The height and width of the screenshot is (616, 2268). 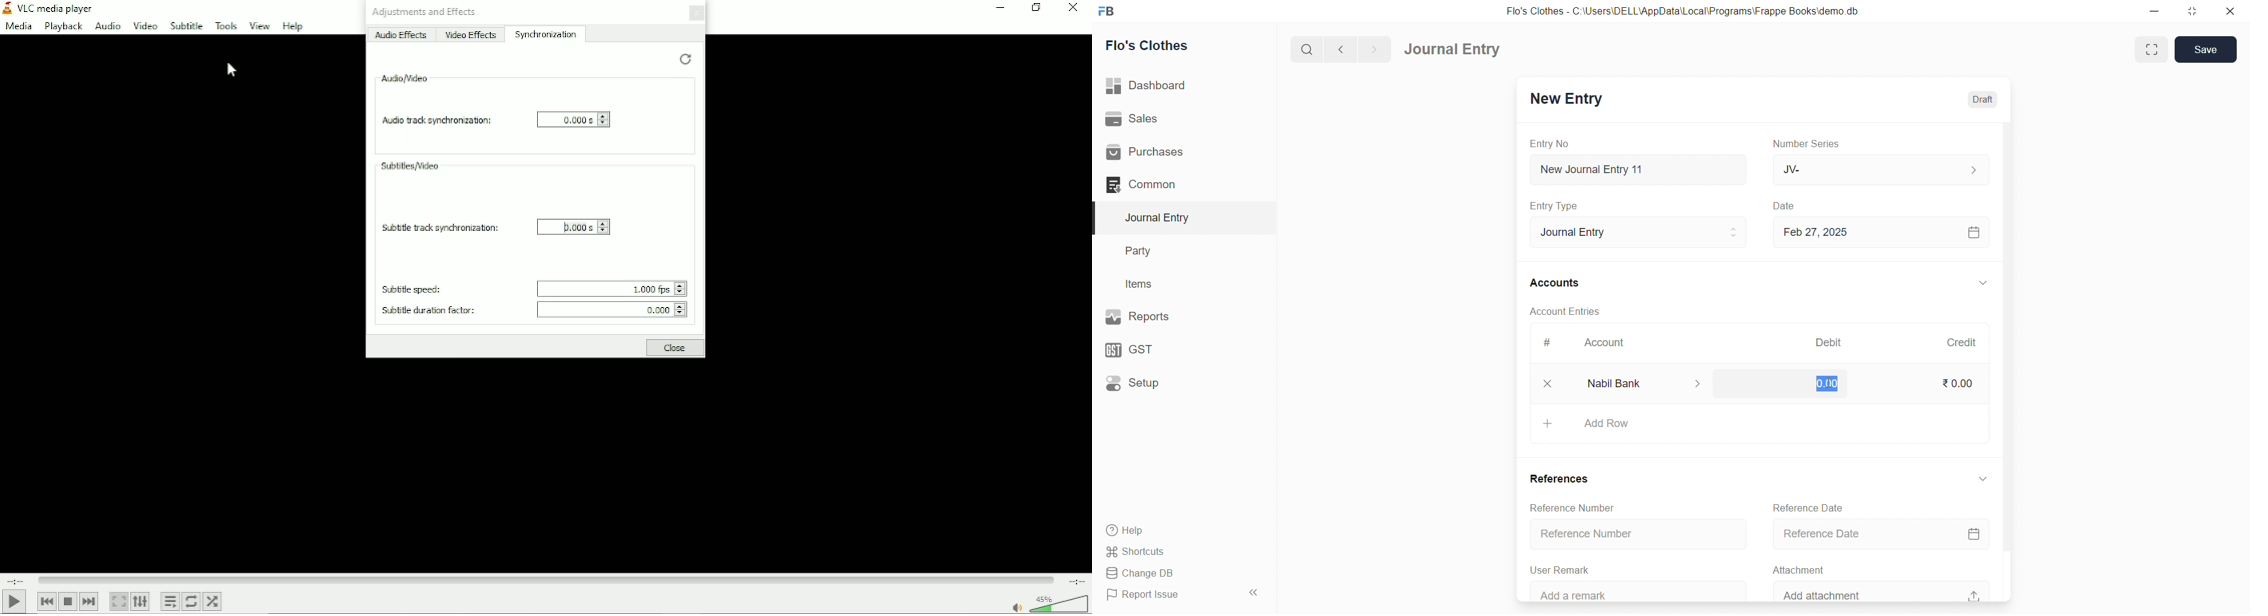 What do you see at coordinates (1255, 592) in the screenshot?
I see `collapse sidebar` at bounding box center [1255, 592].